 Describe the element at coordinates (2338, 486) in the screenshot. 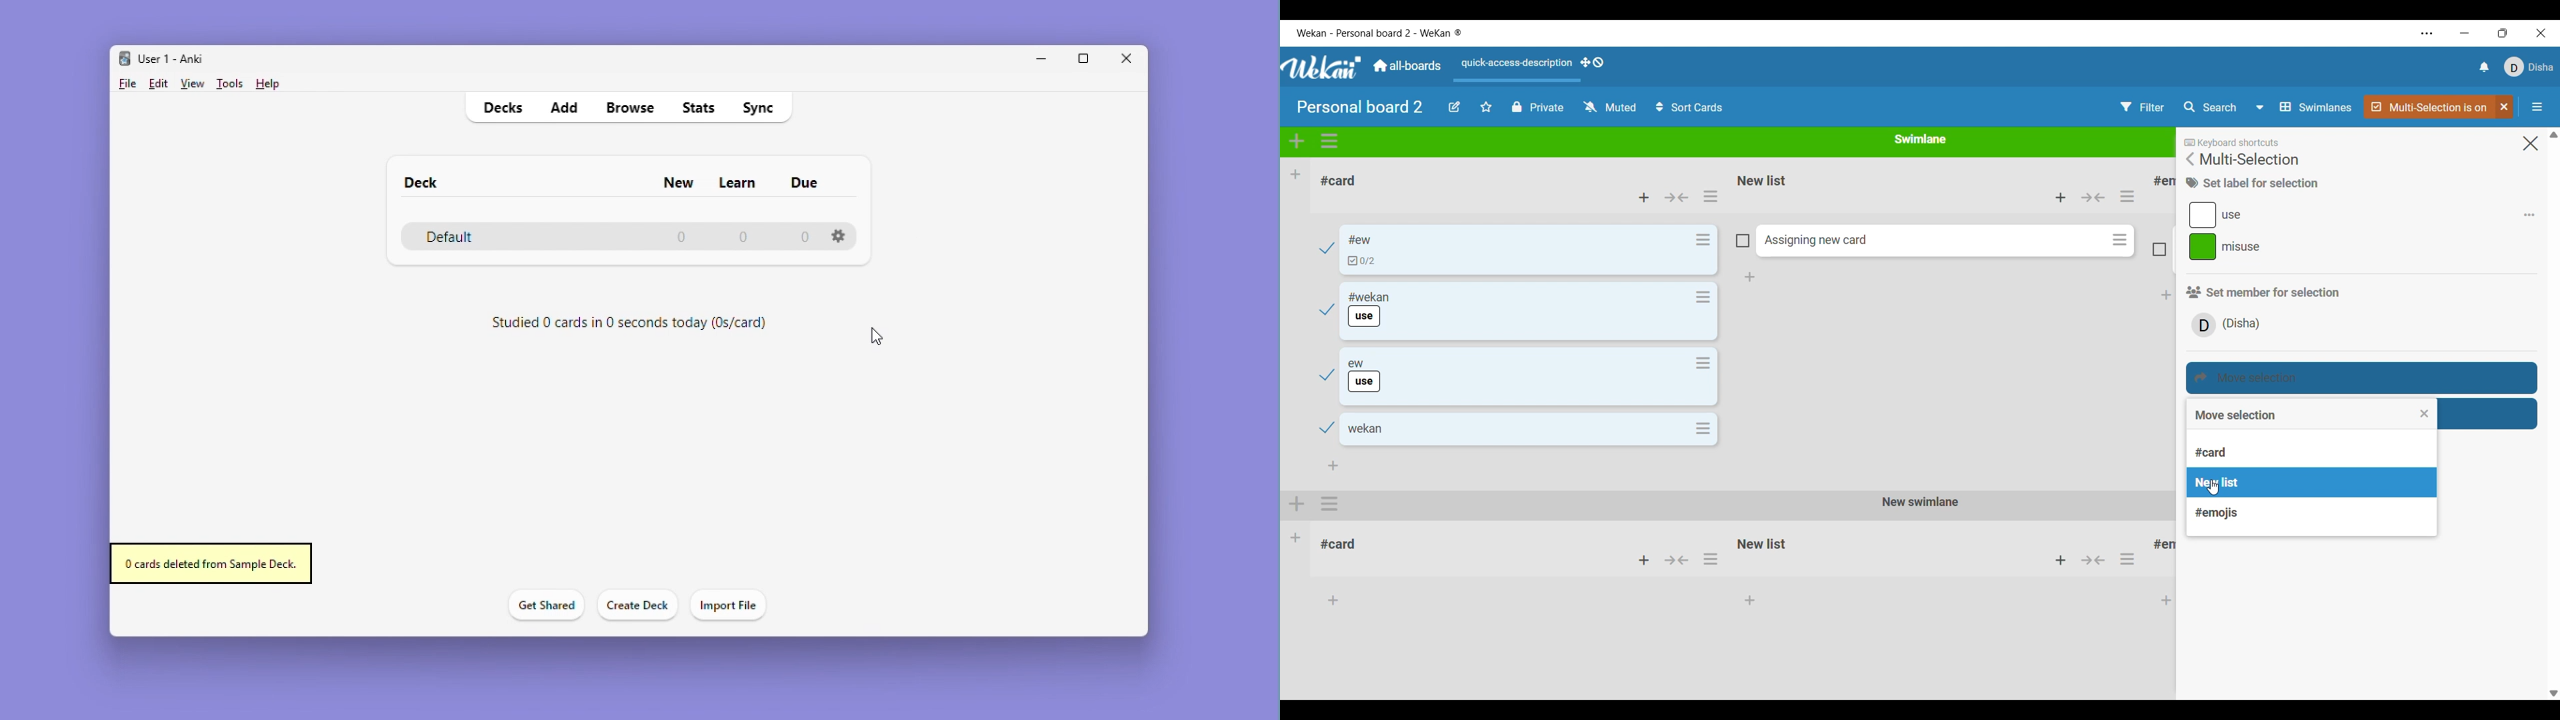

I see `List highlighted by cursor` at that location.